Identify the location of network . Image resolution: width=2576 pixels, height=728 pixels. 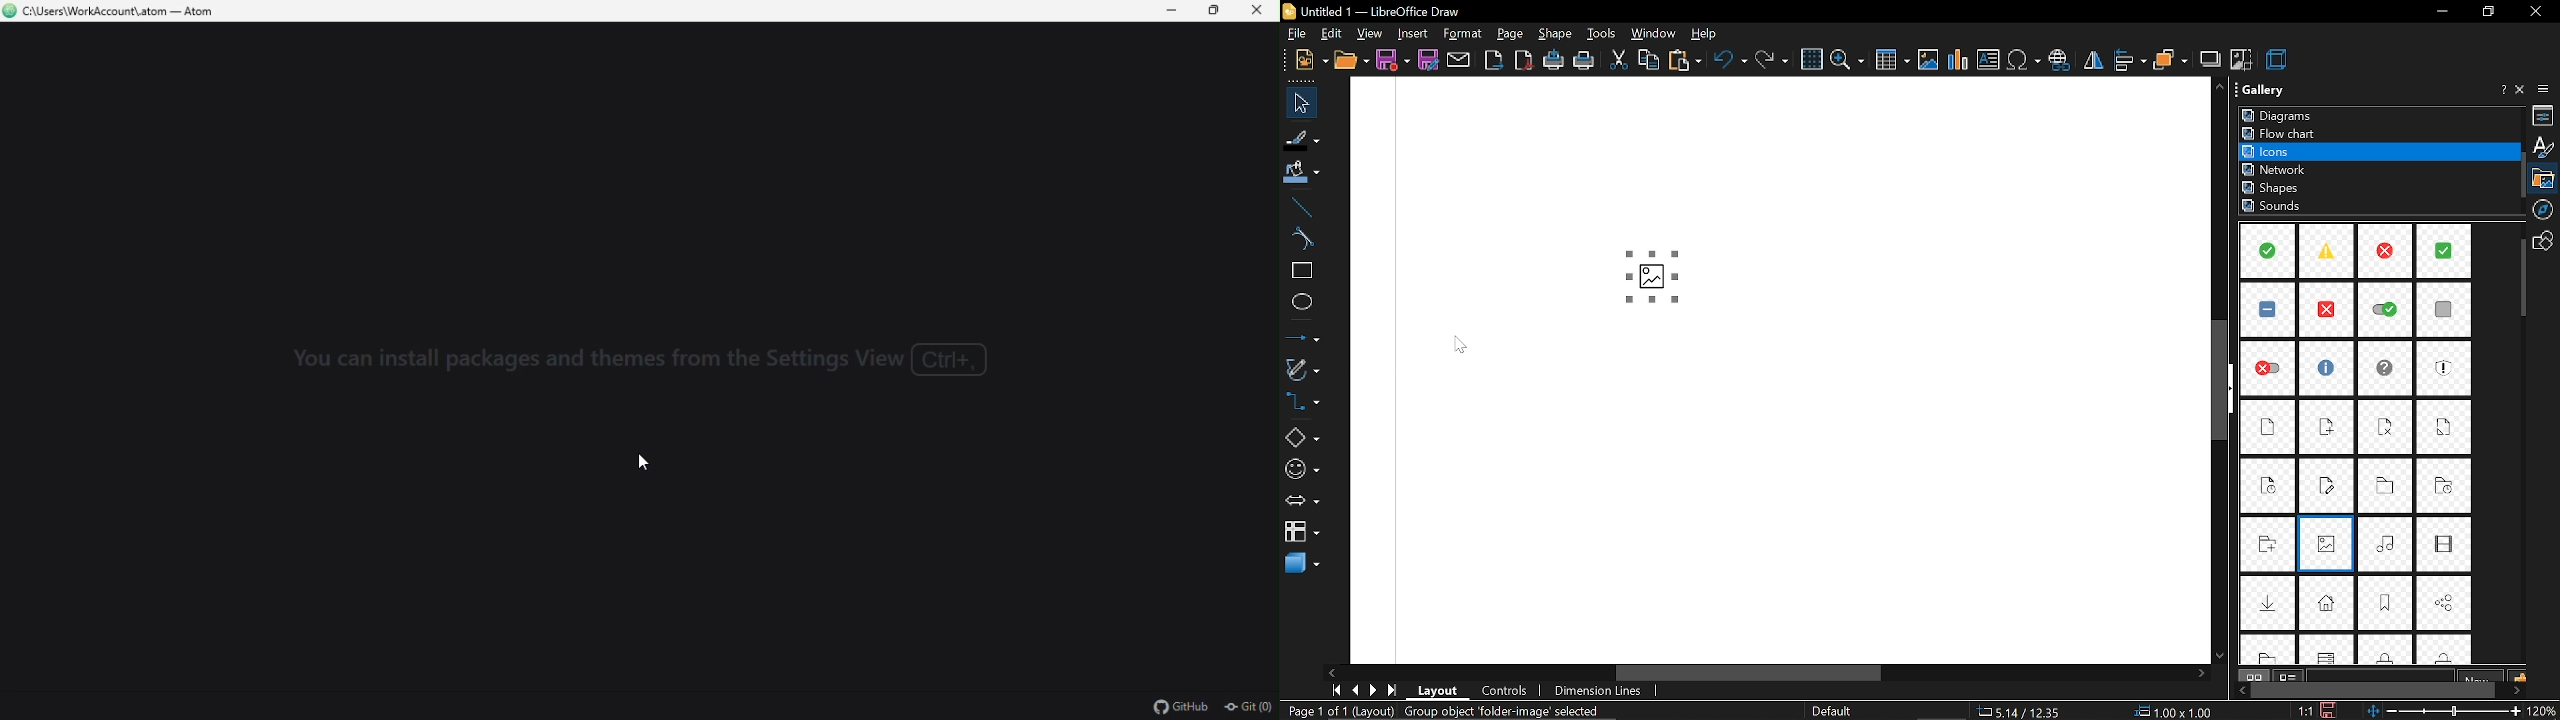
(2277, 169).